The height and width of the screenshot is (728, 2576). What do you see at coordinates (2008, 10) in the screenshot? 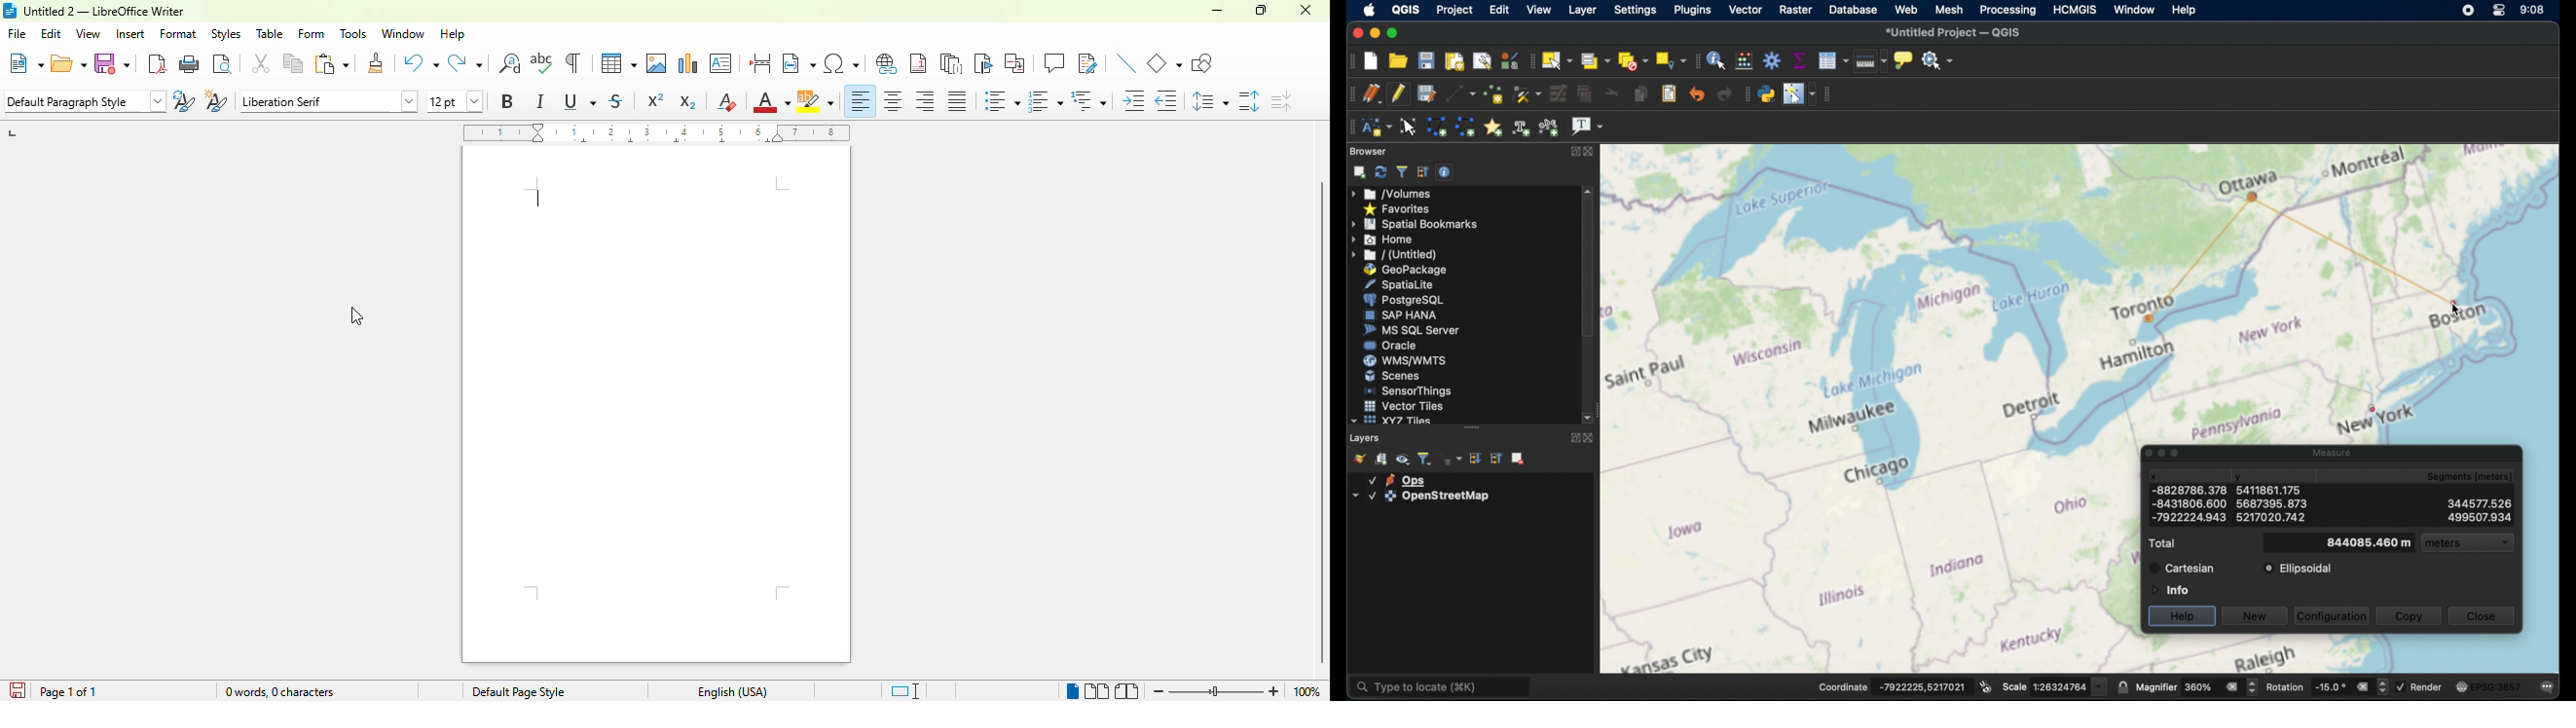
I see `processing` at bounding box center [2008, 10].